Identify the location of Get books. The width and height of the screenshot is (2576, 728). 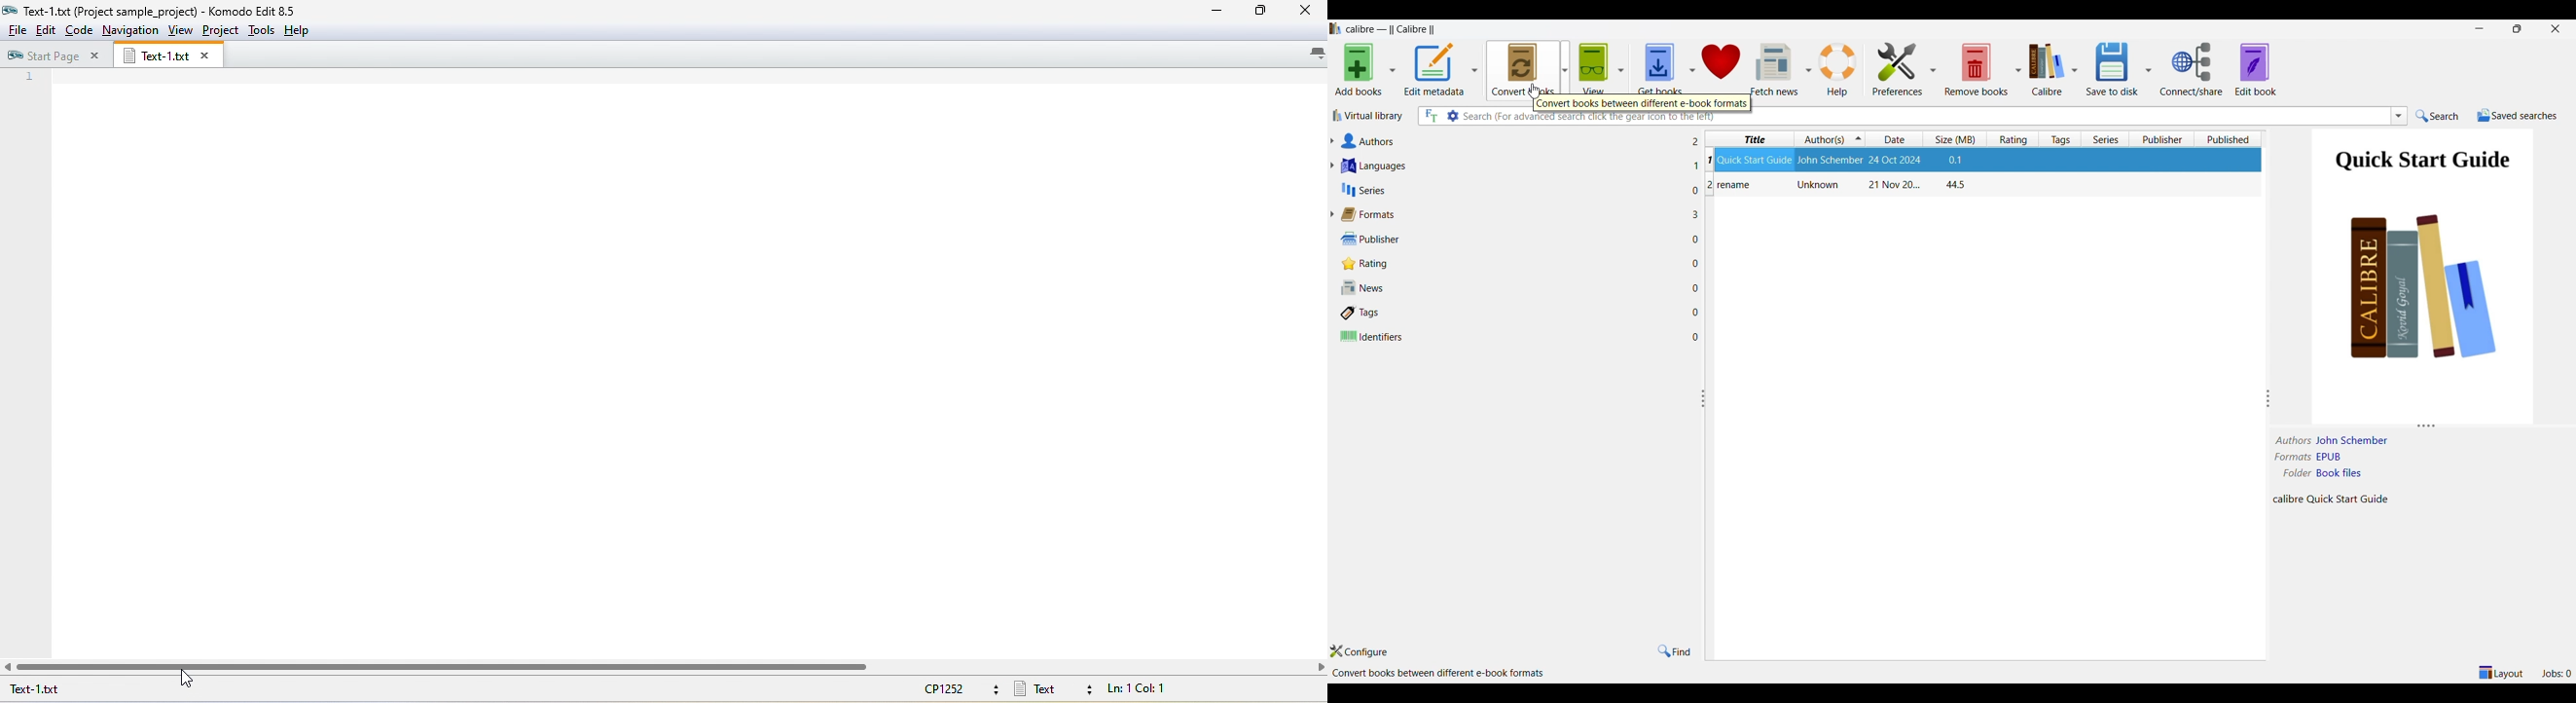
(1657, 69).